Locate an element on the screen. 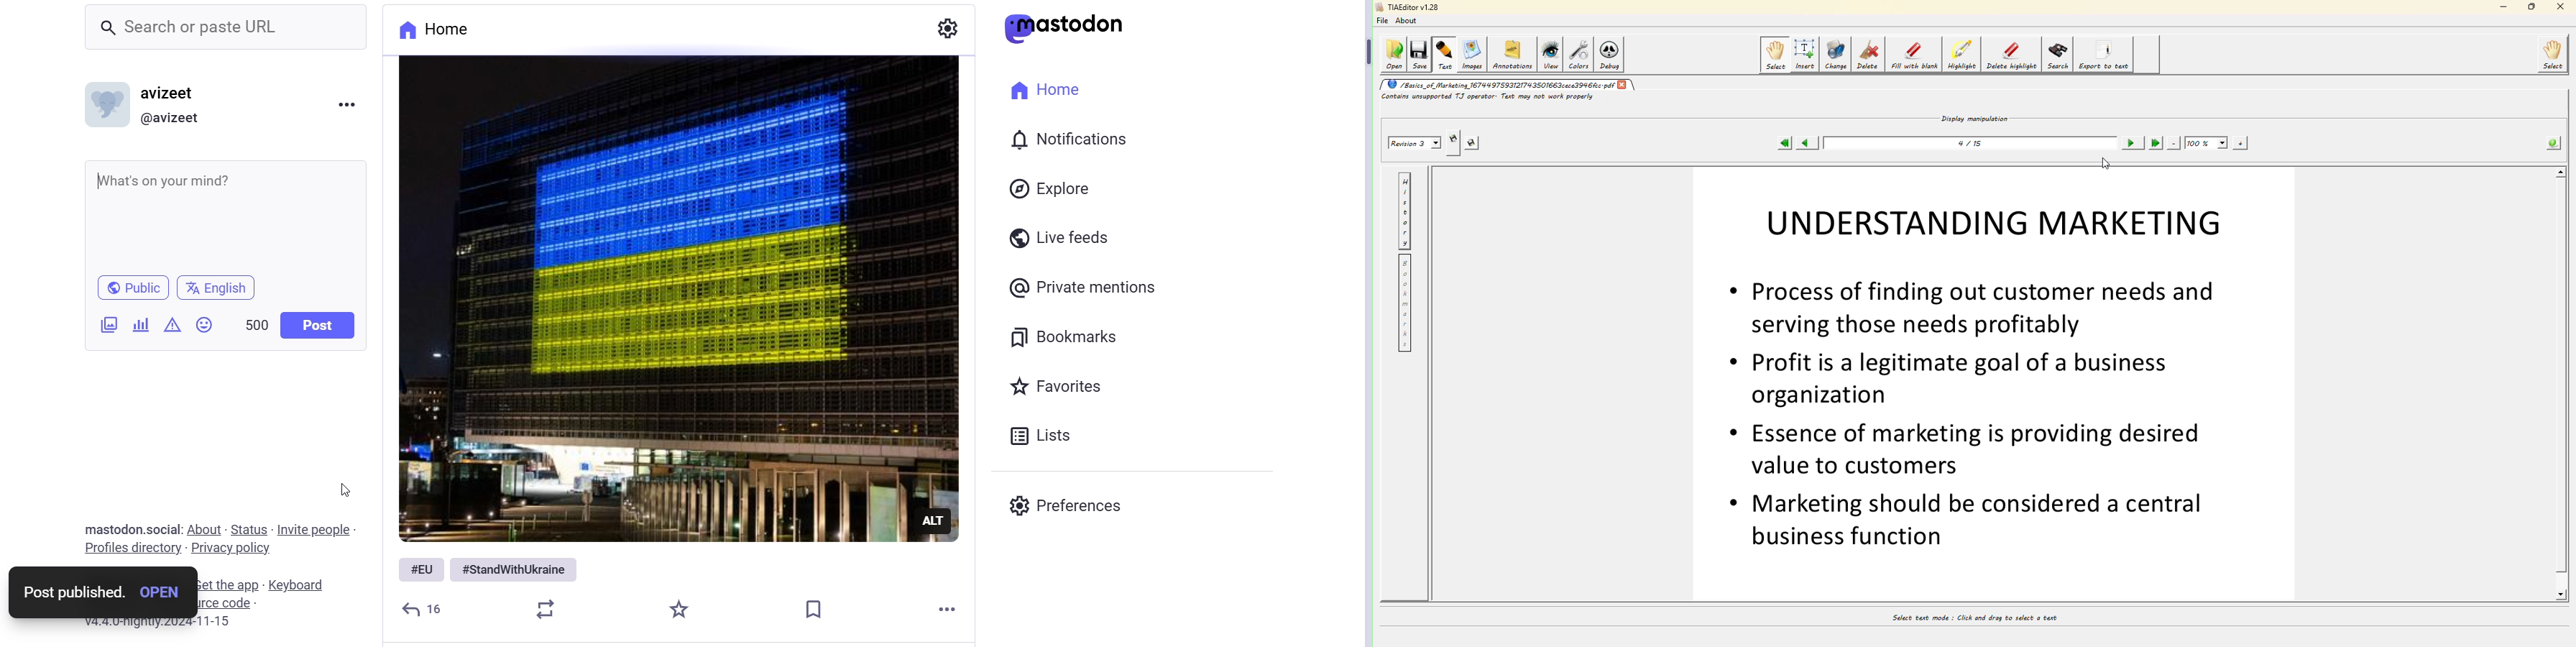  Emojis is located at coordinates (208, 323).